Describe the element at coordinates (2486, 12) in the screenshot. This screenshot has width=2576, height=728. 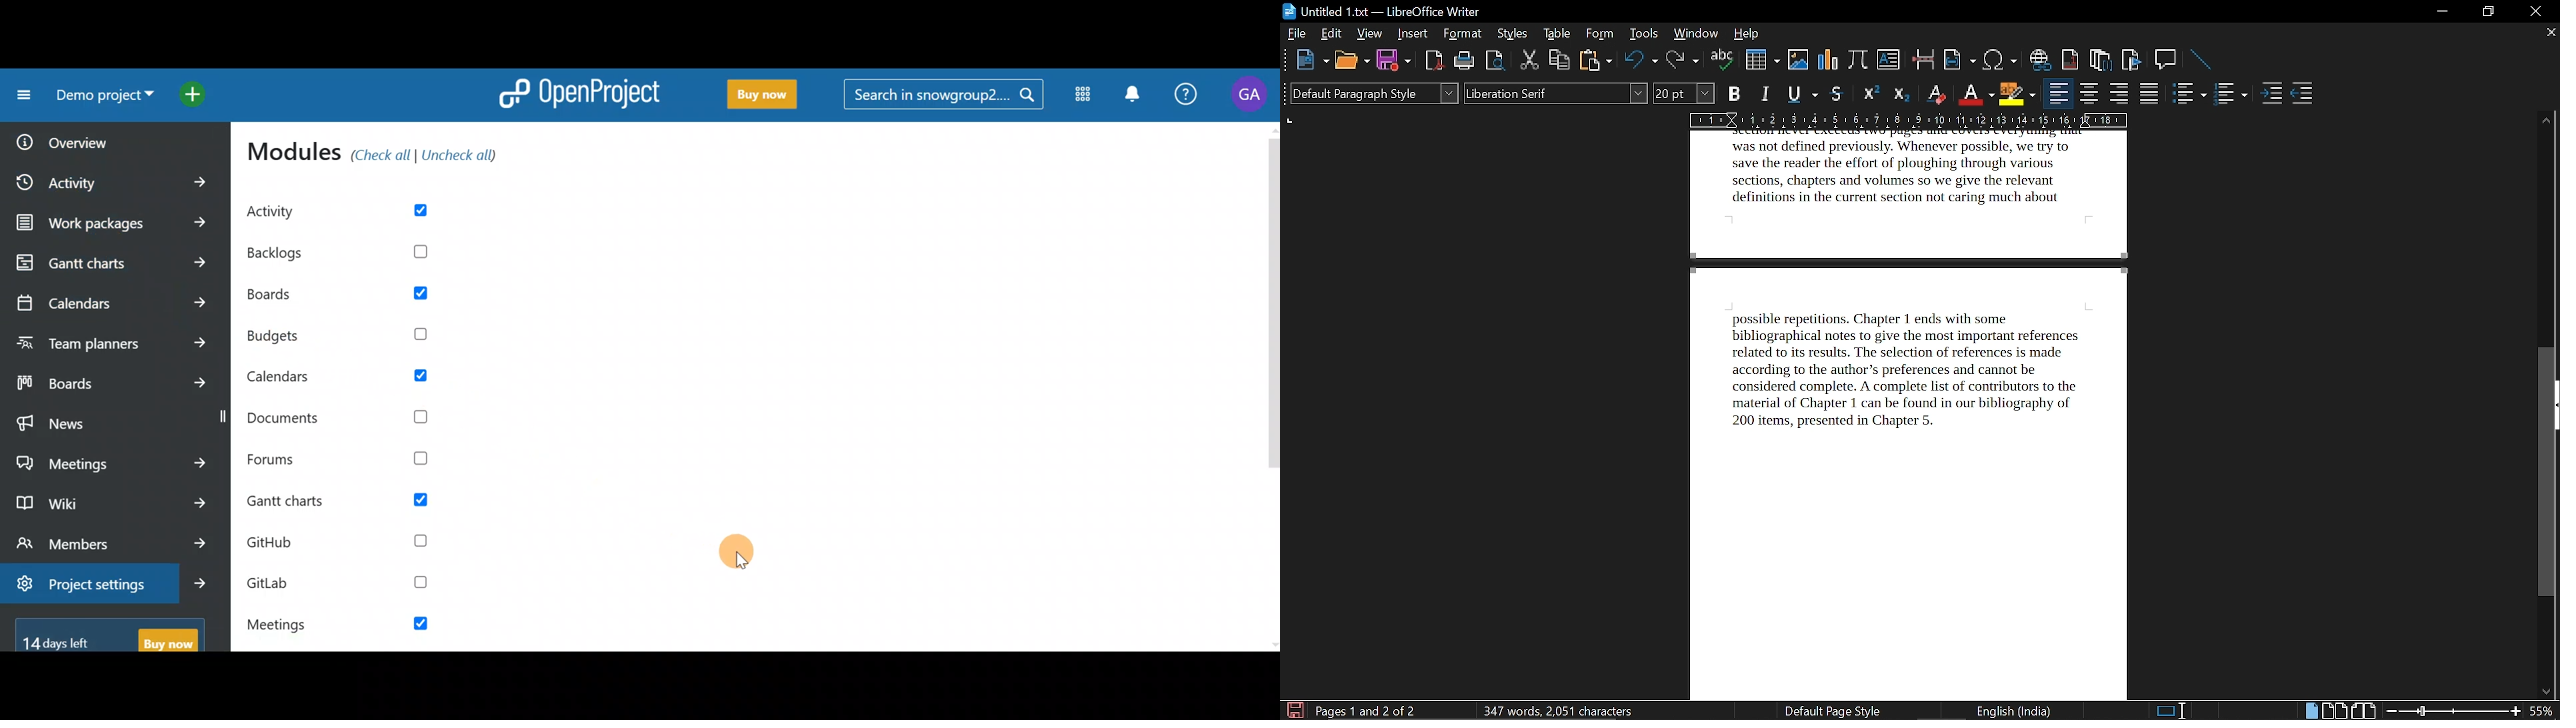
I see `restore down` at that location.